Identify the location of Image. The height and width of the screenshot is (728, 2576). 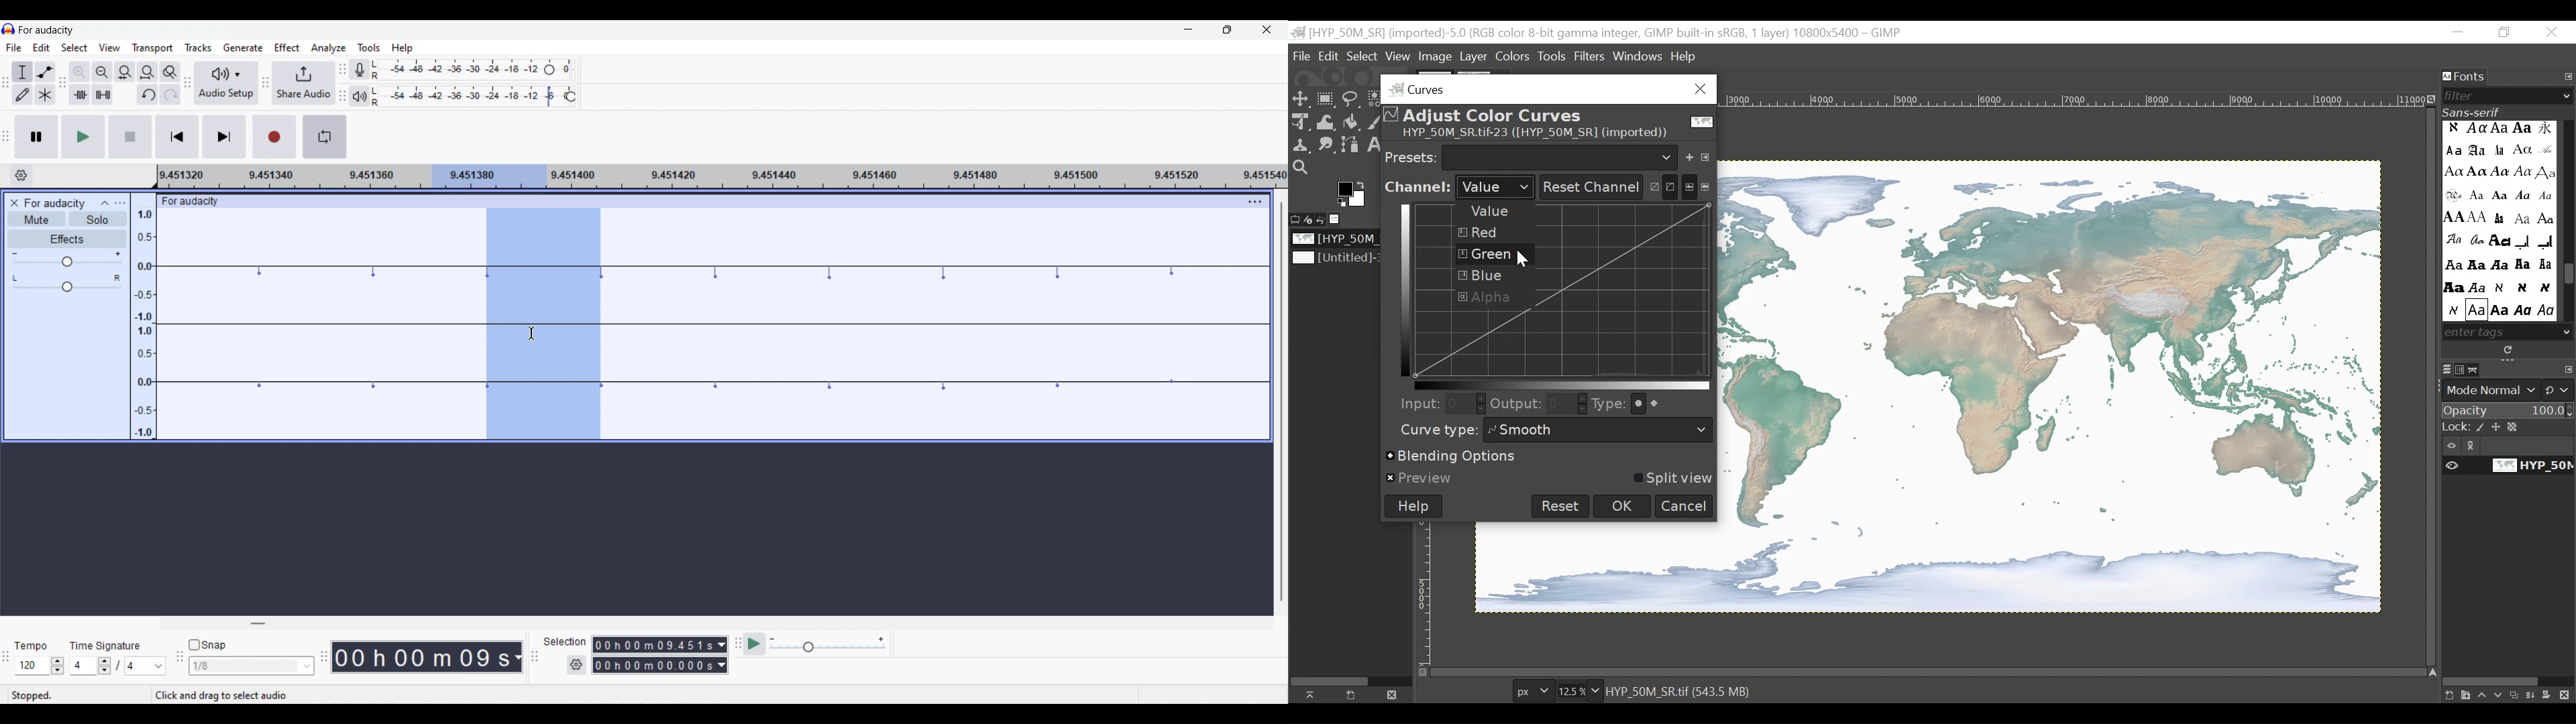
(1436, 57).